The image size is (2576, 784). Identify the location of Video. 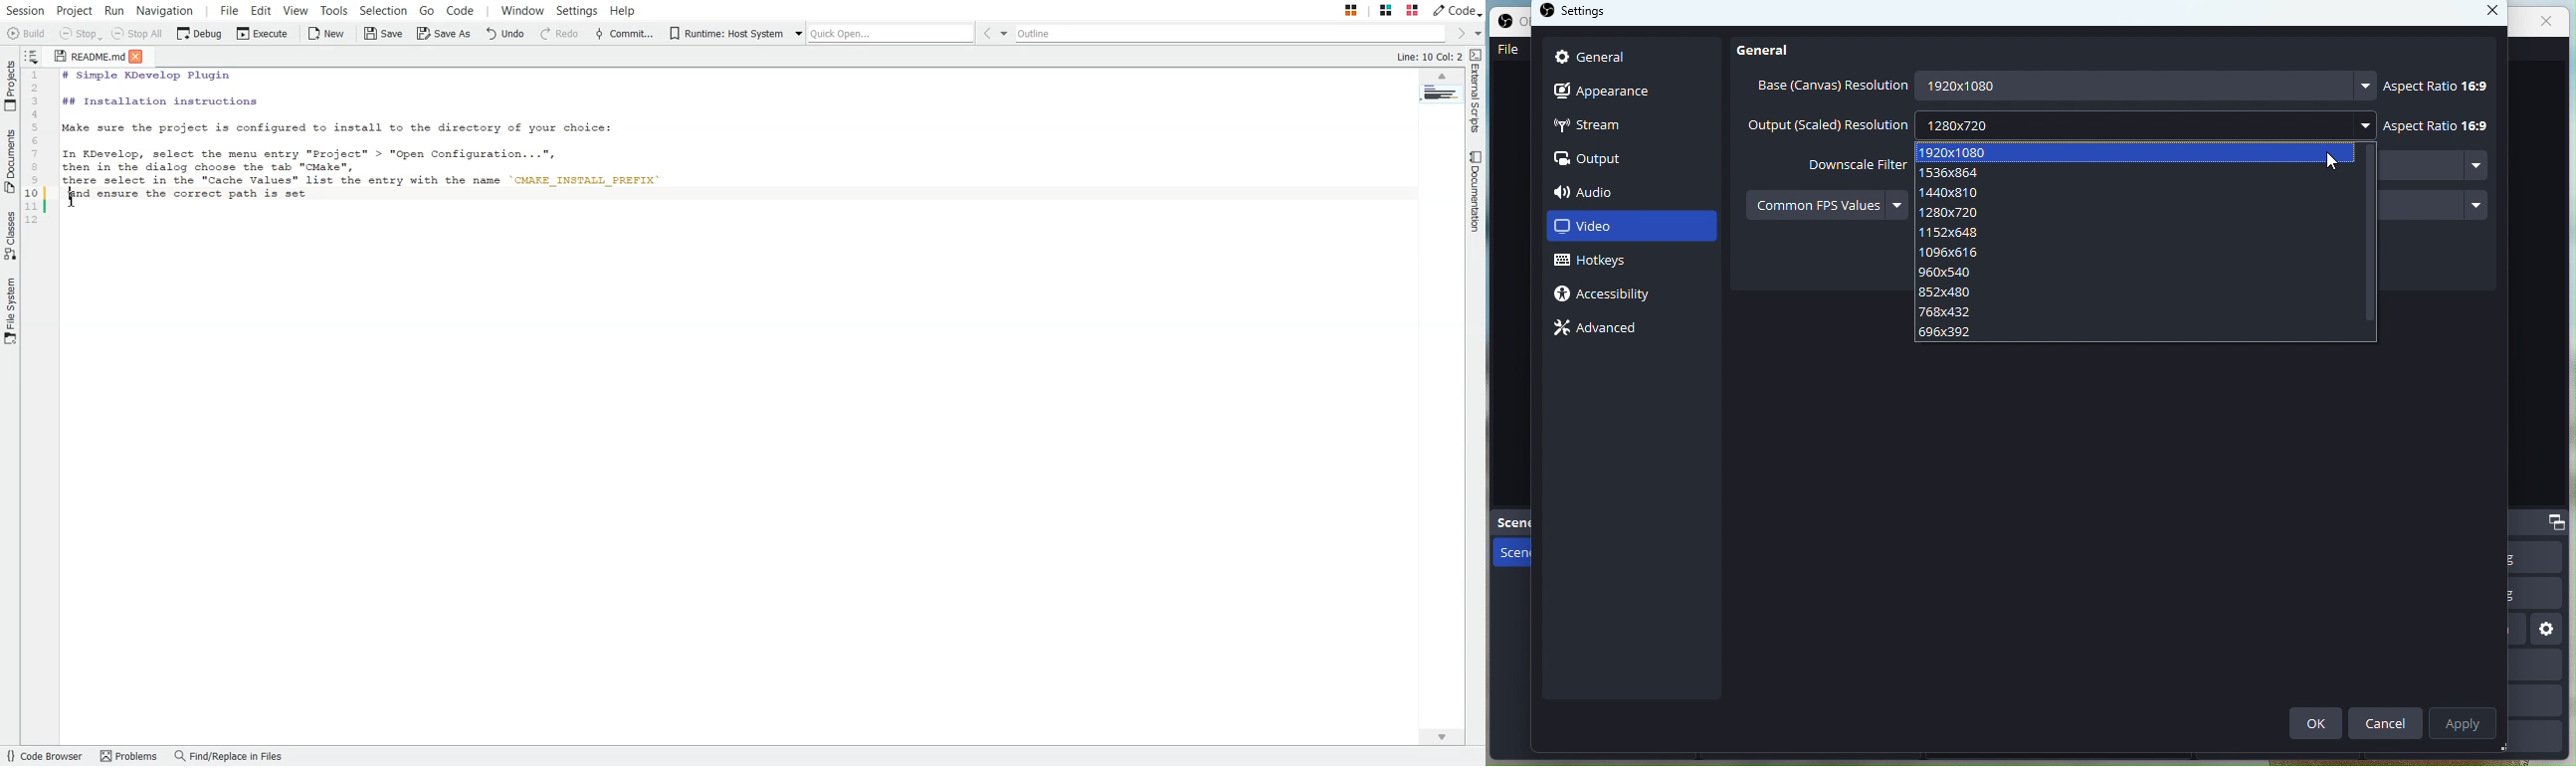
(1631, 229).